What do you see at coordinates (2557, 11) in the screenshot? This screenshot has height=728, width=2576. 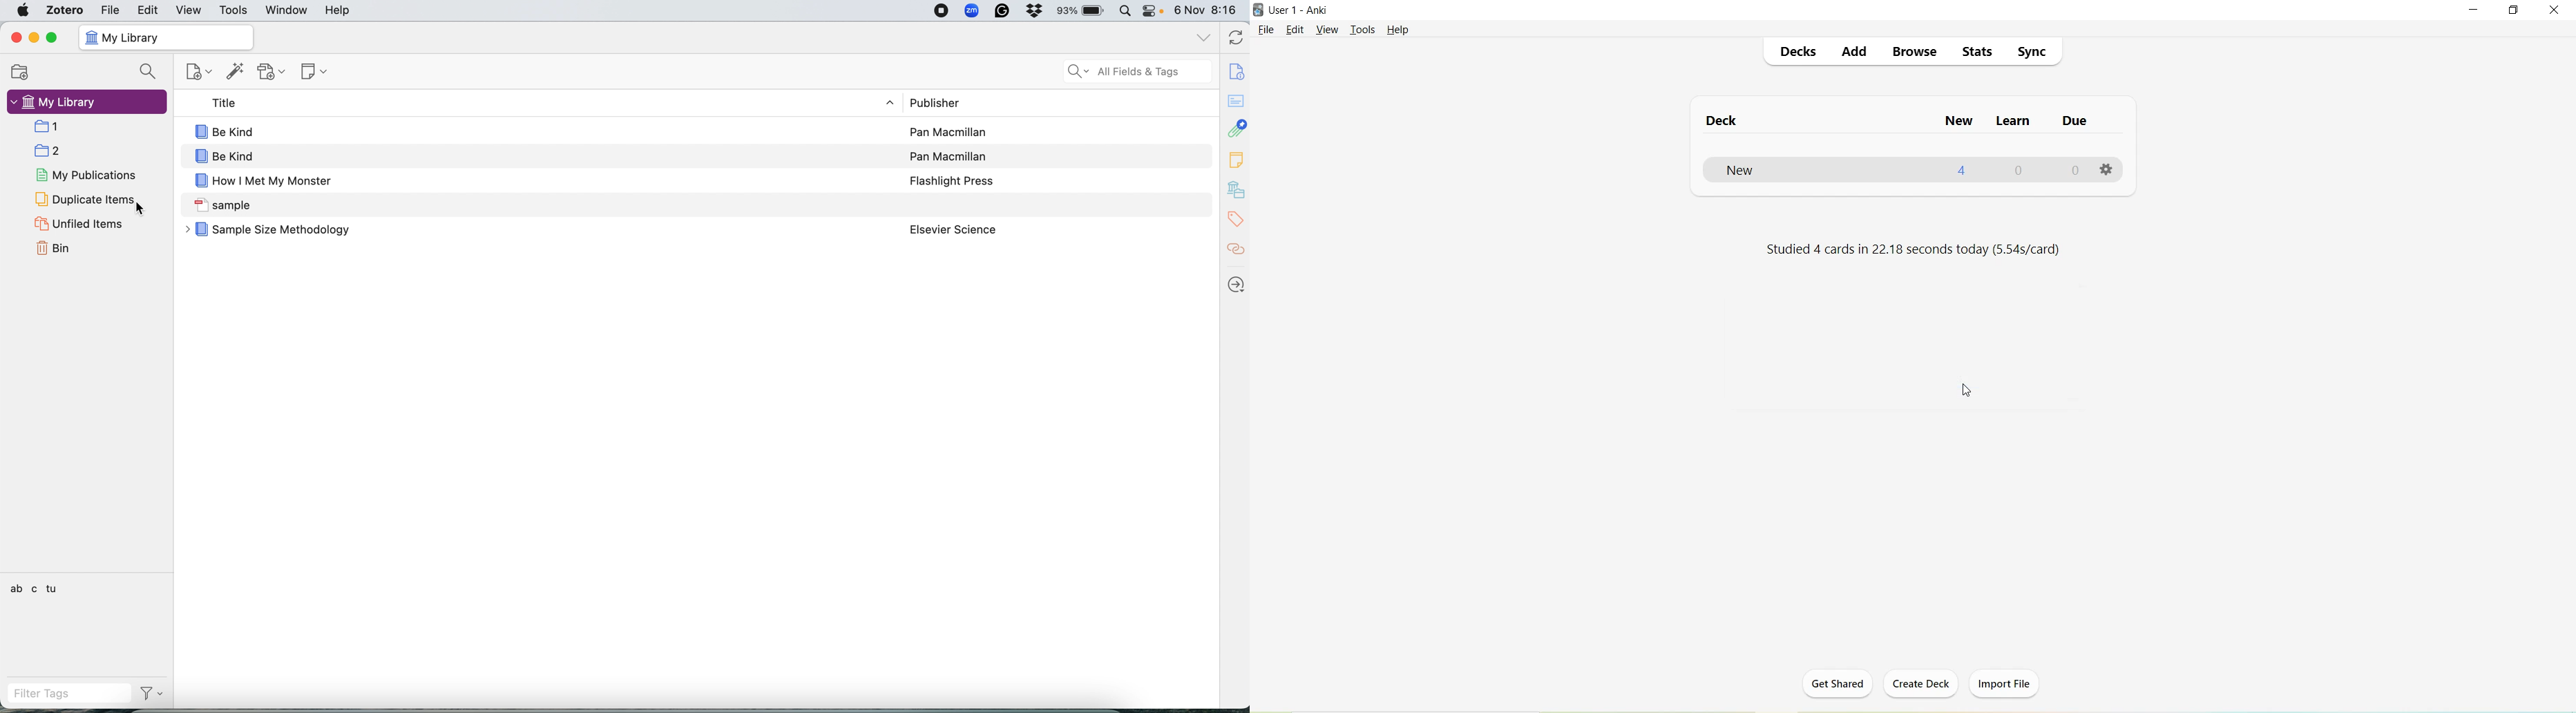 I see `Close` at bounding box center [2557, 11].